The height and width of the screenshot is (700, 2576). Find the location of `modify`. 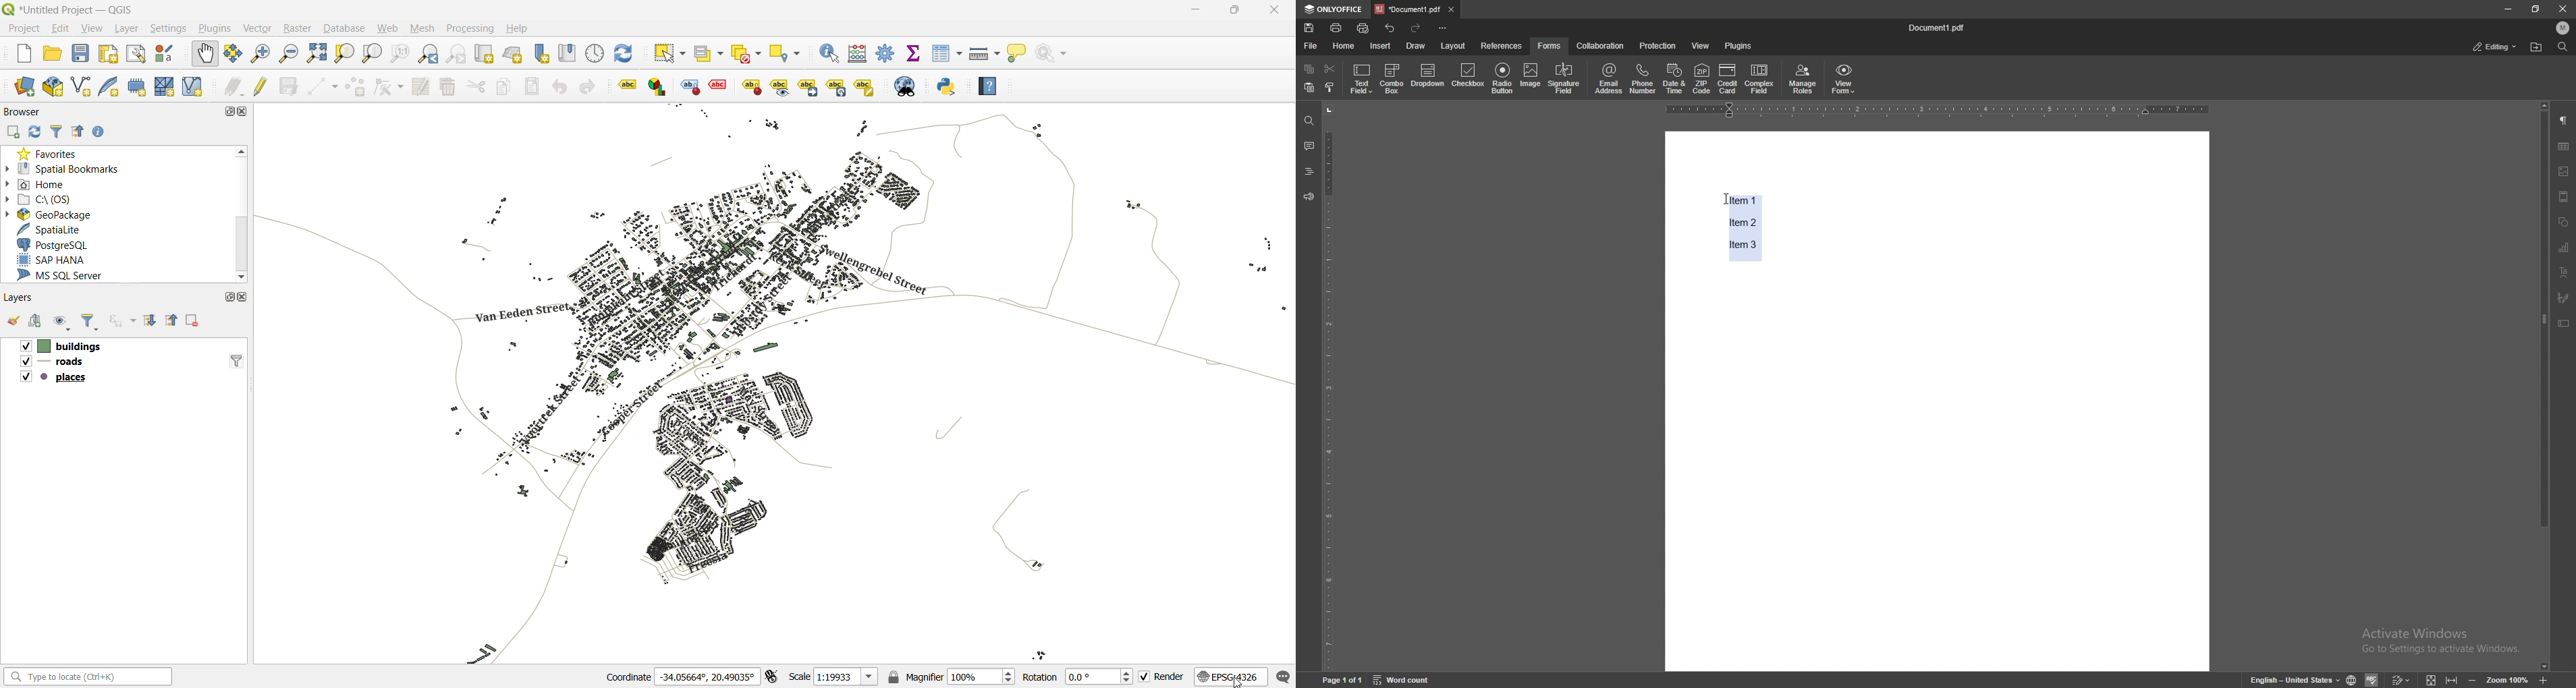

modify is located at coordinates (420, 87).